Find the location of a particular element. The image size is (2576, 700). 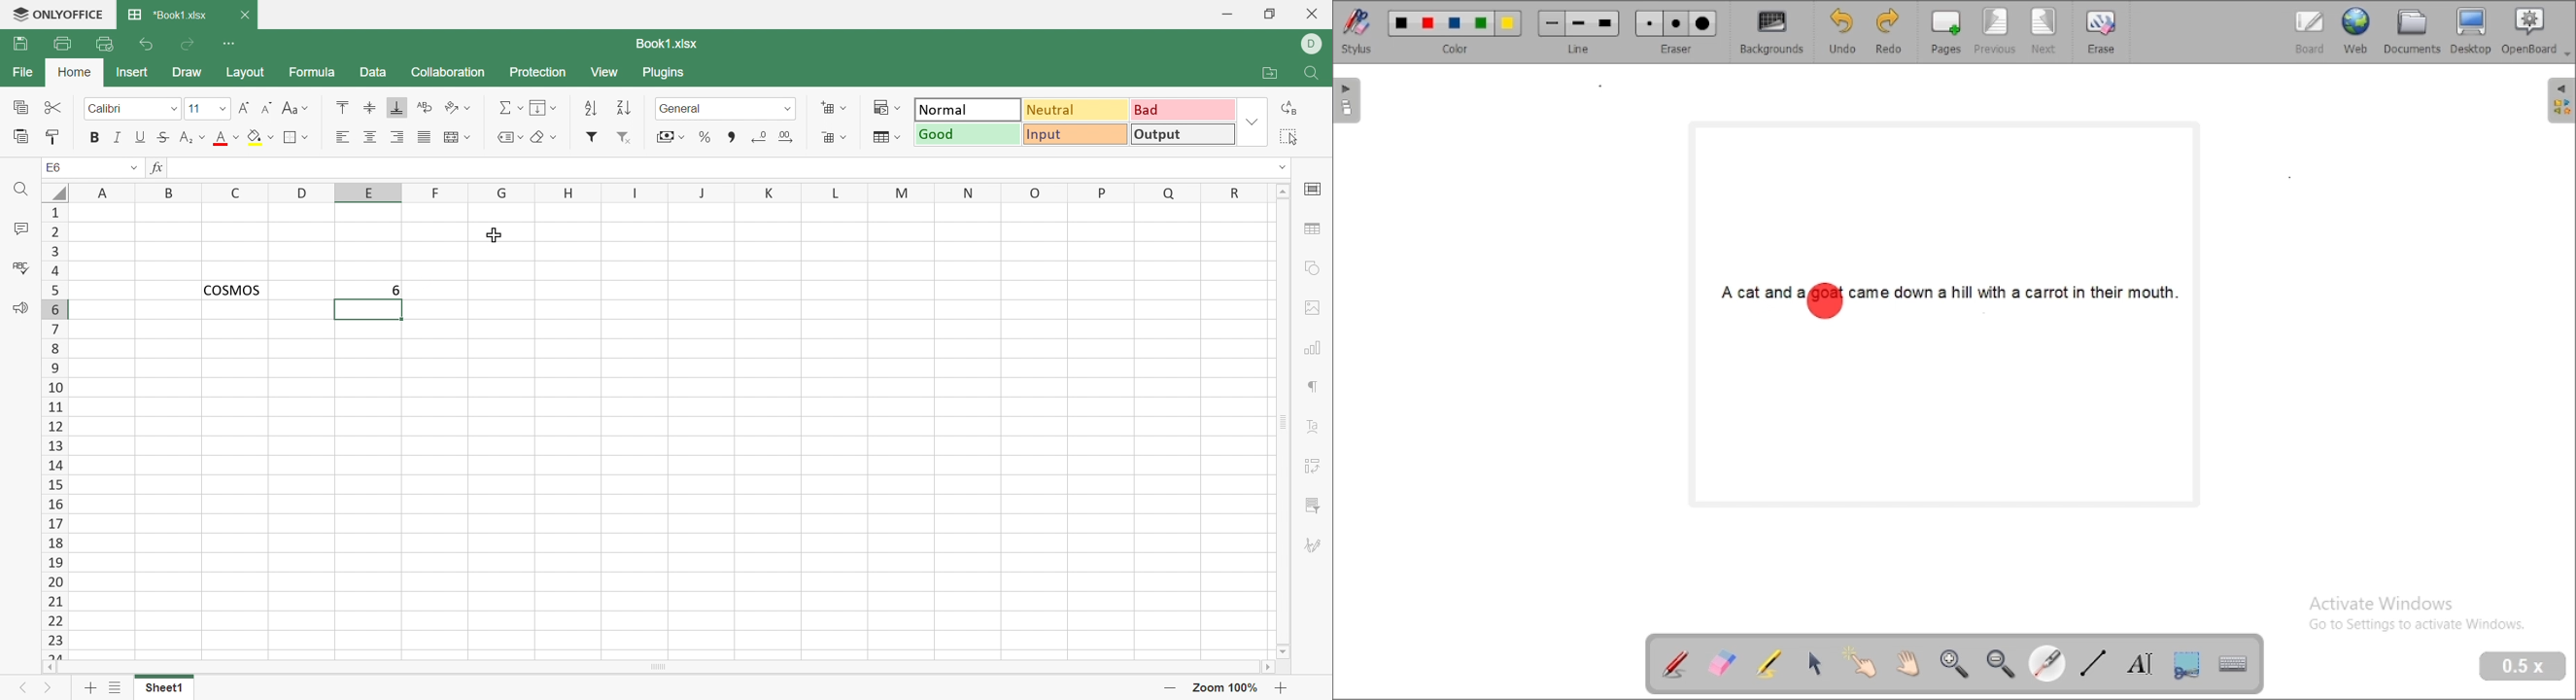

Undo is located at coordinates (149, 44).